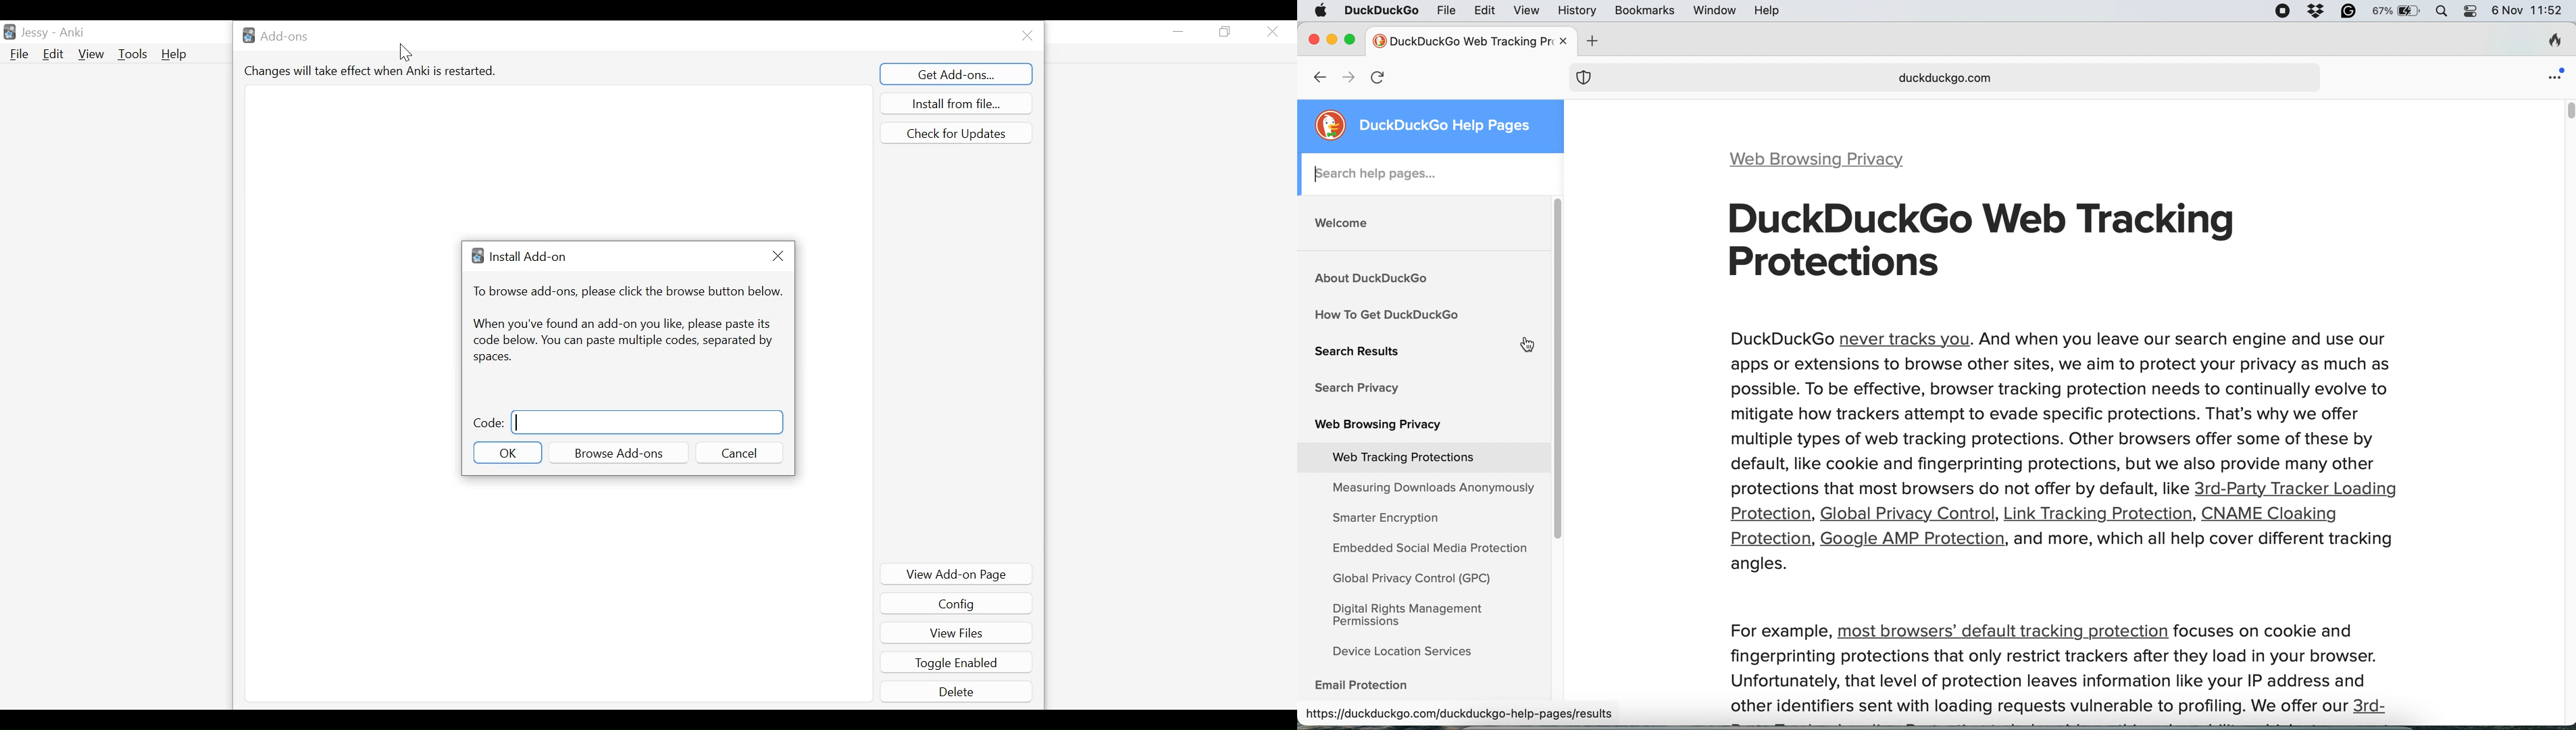 Image resolution: width=2576 pixels, height=756 pixels. Describe the element at coordinates (279, 34) in the screenshot. I see `Add-ons` at that location.